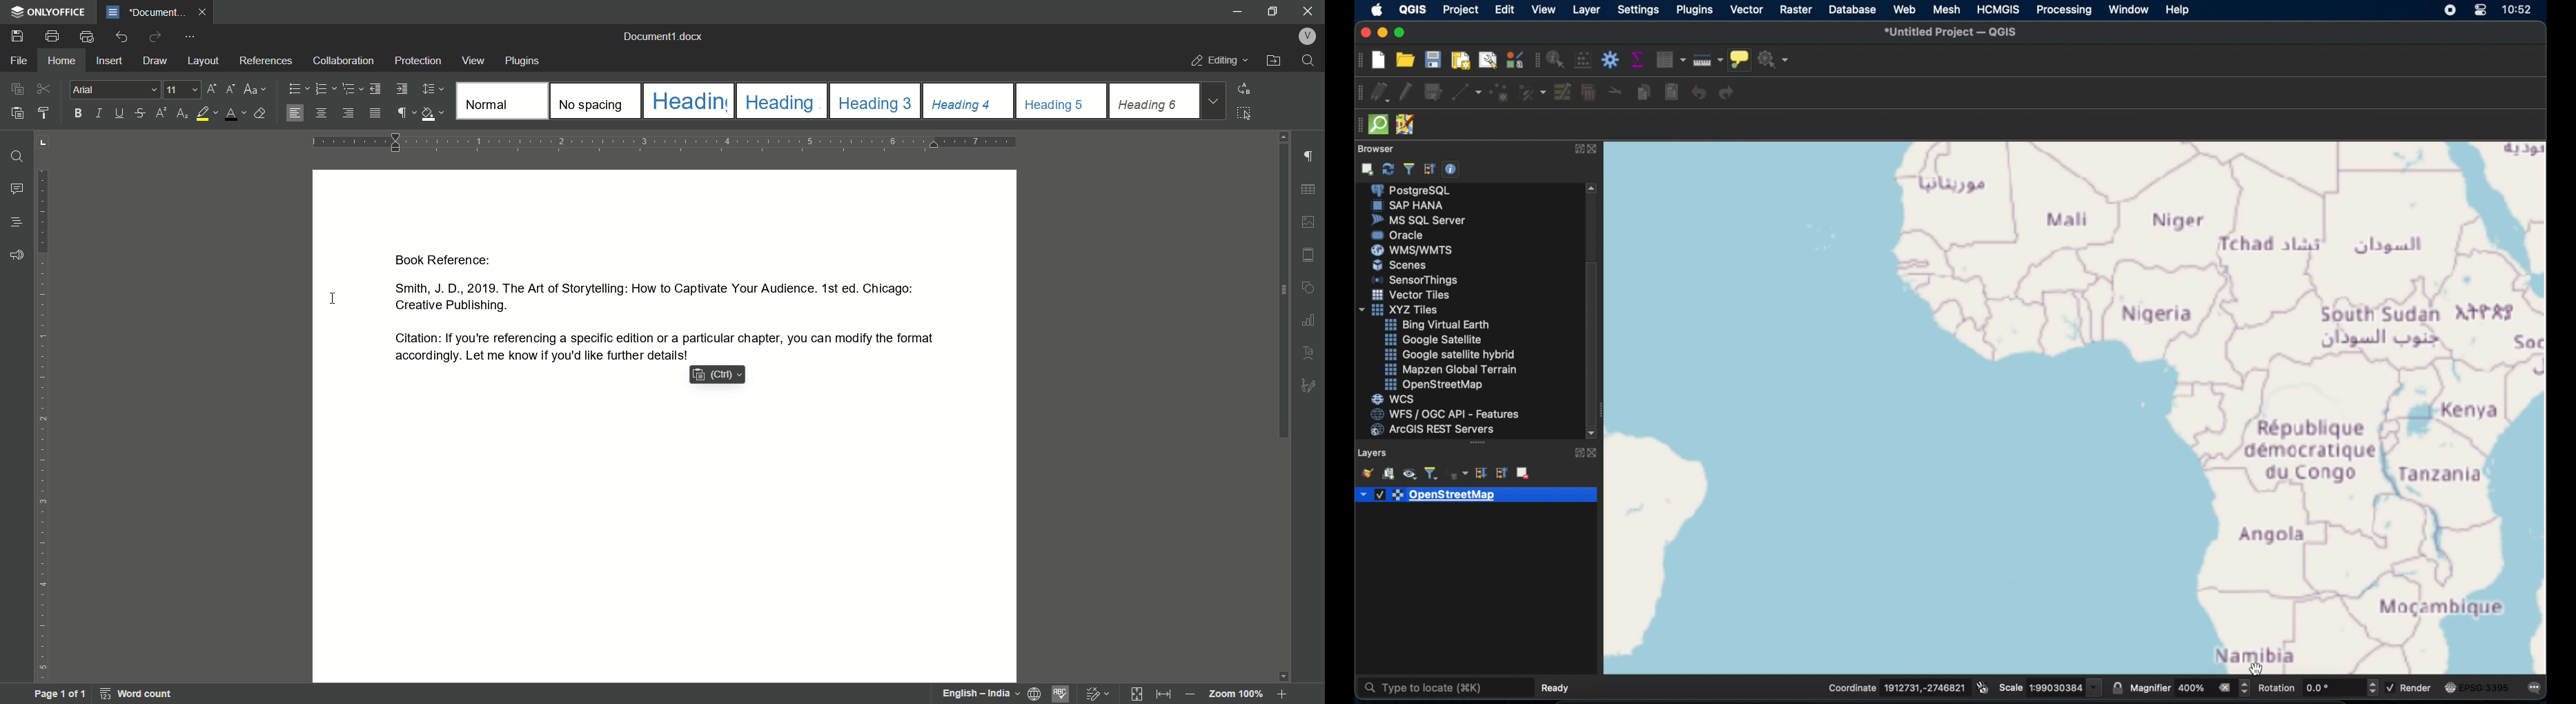  What do you see at coordinates (1307, 221) in the screenshot?
I see `image` at bounding box center [1307, 221].